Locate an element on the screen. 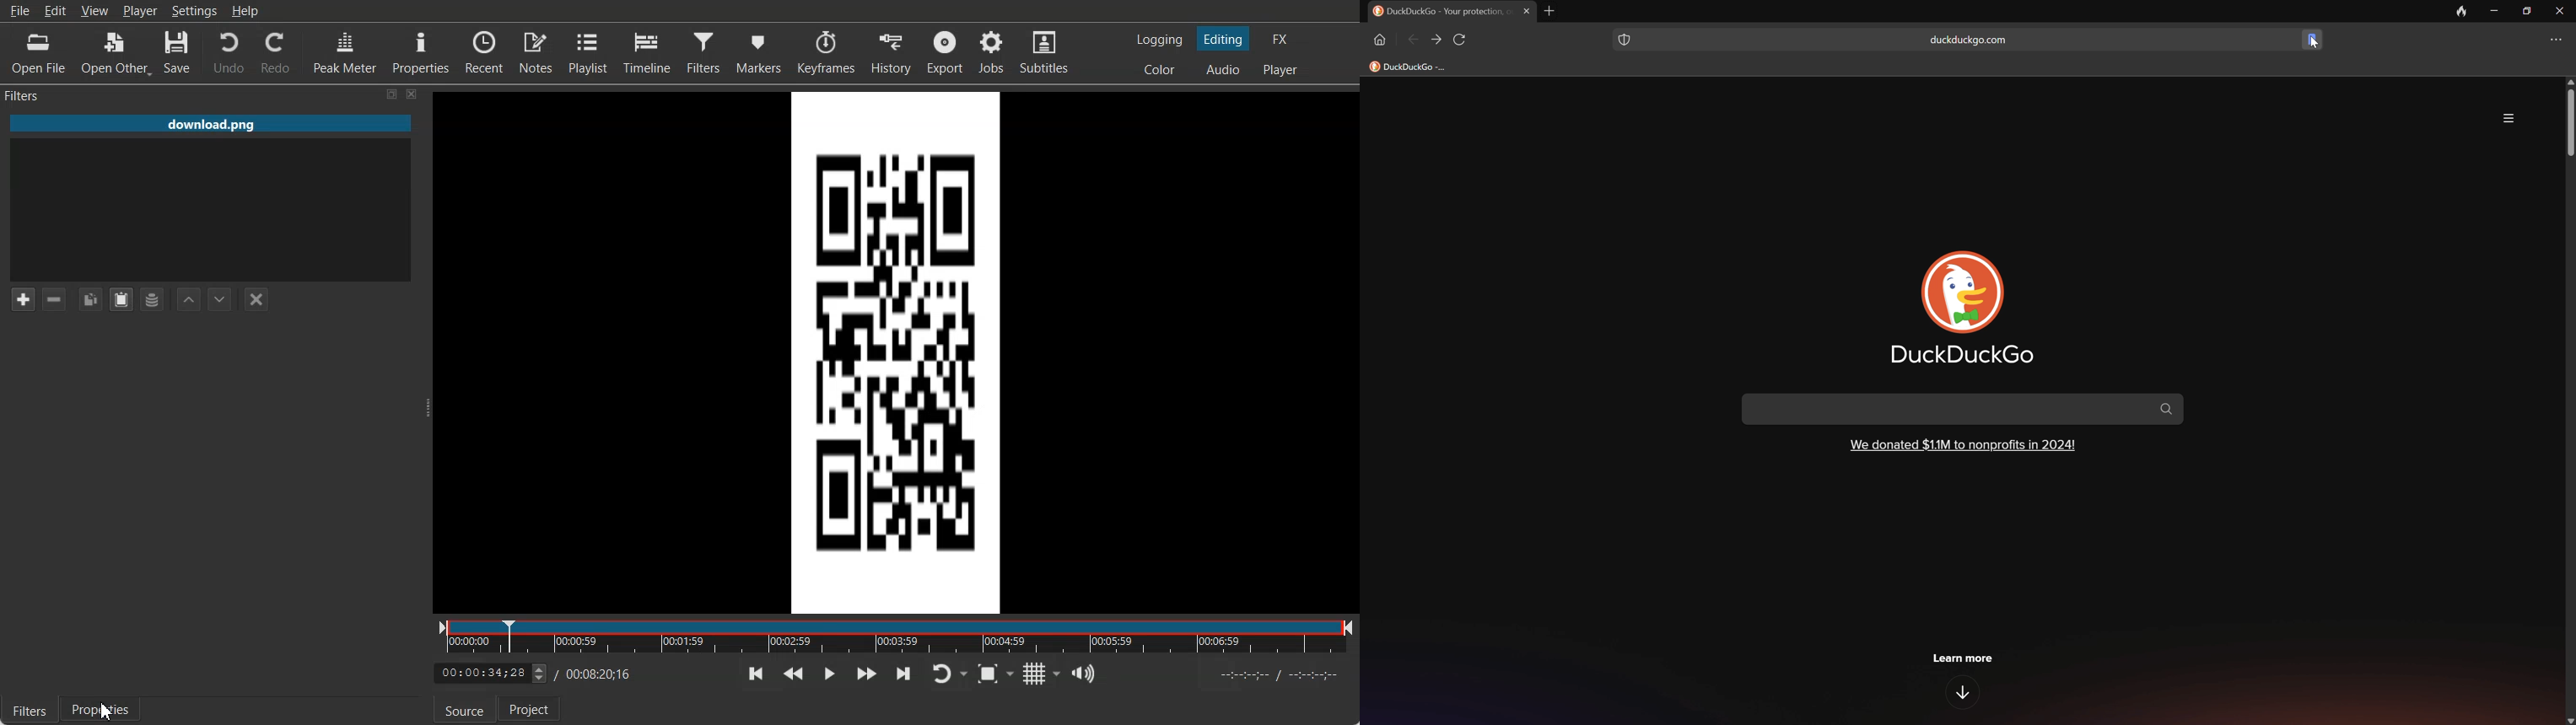  Save a filter set is located at coordinates (153, 300).